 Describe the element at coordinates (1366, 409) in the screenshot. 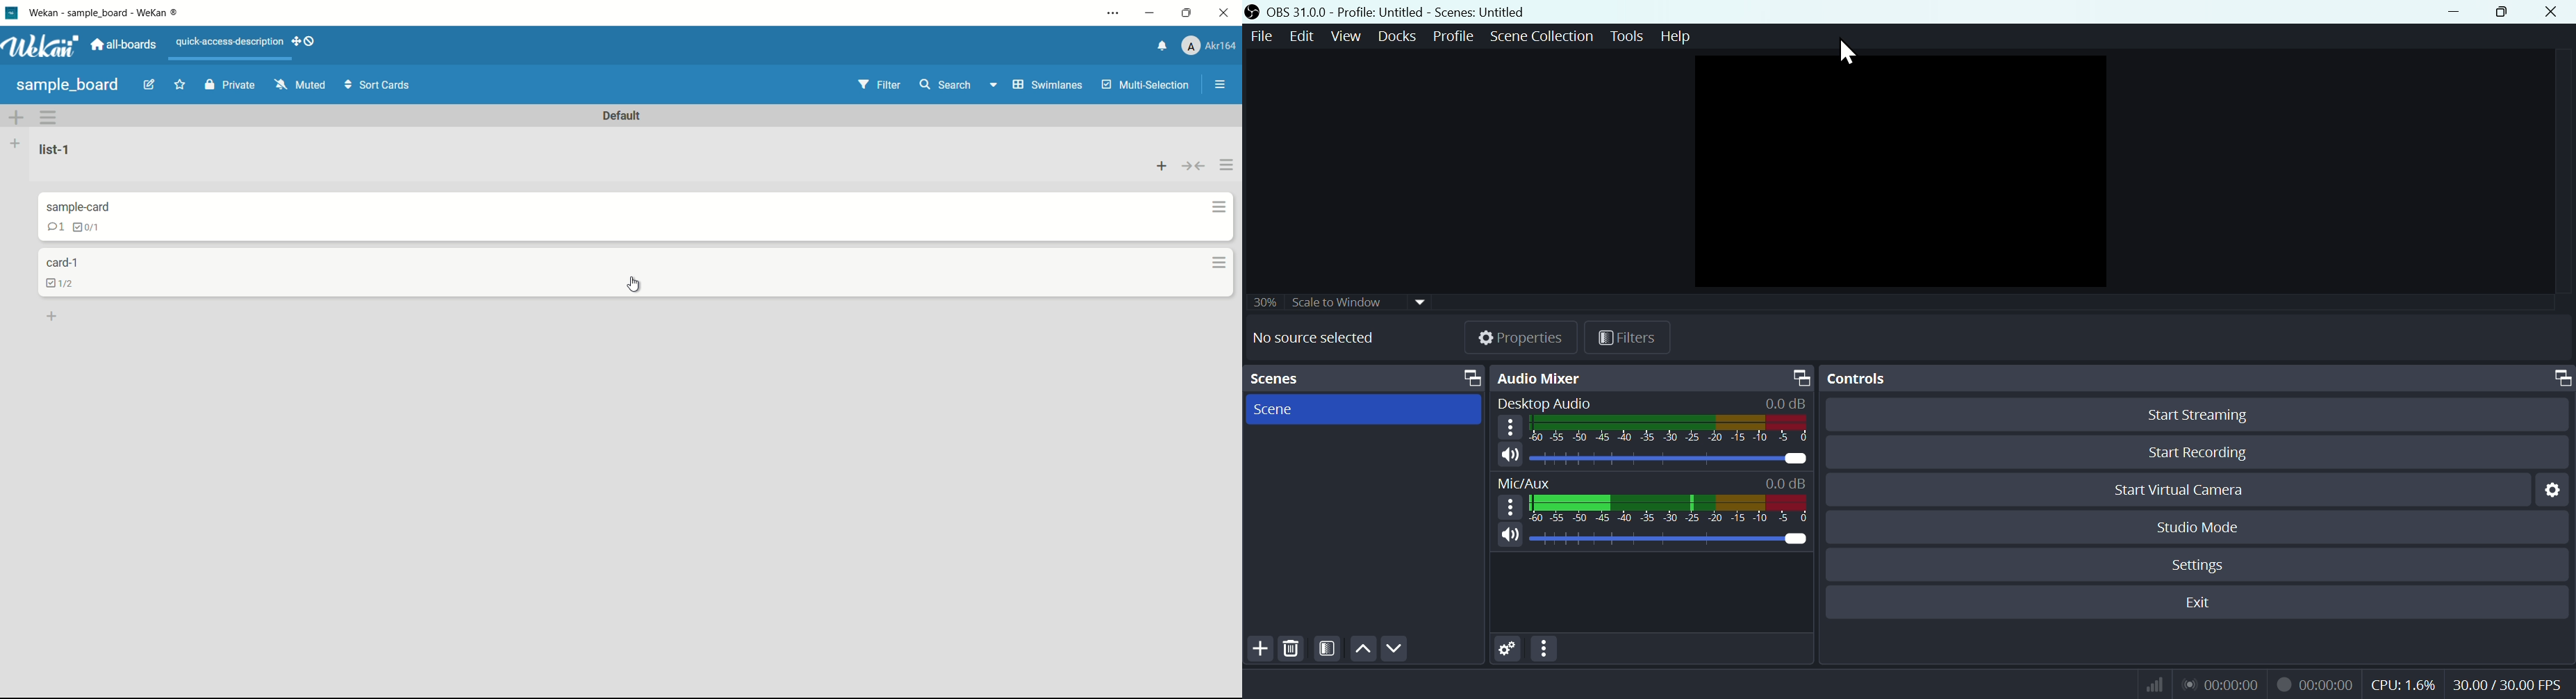

I see `scene` at that location.